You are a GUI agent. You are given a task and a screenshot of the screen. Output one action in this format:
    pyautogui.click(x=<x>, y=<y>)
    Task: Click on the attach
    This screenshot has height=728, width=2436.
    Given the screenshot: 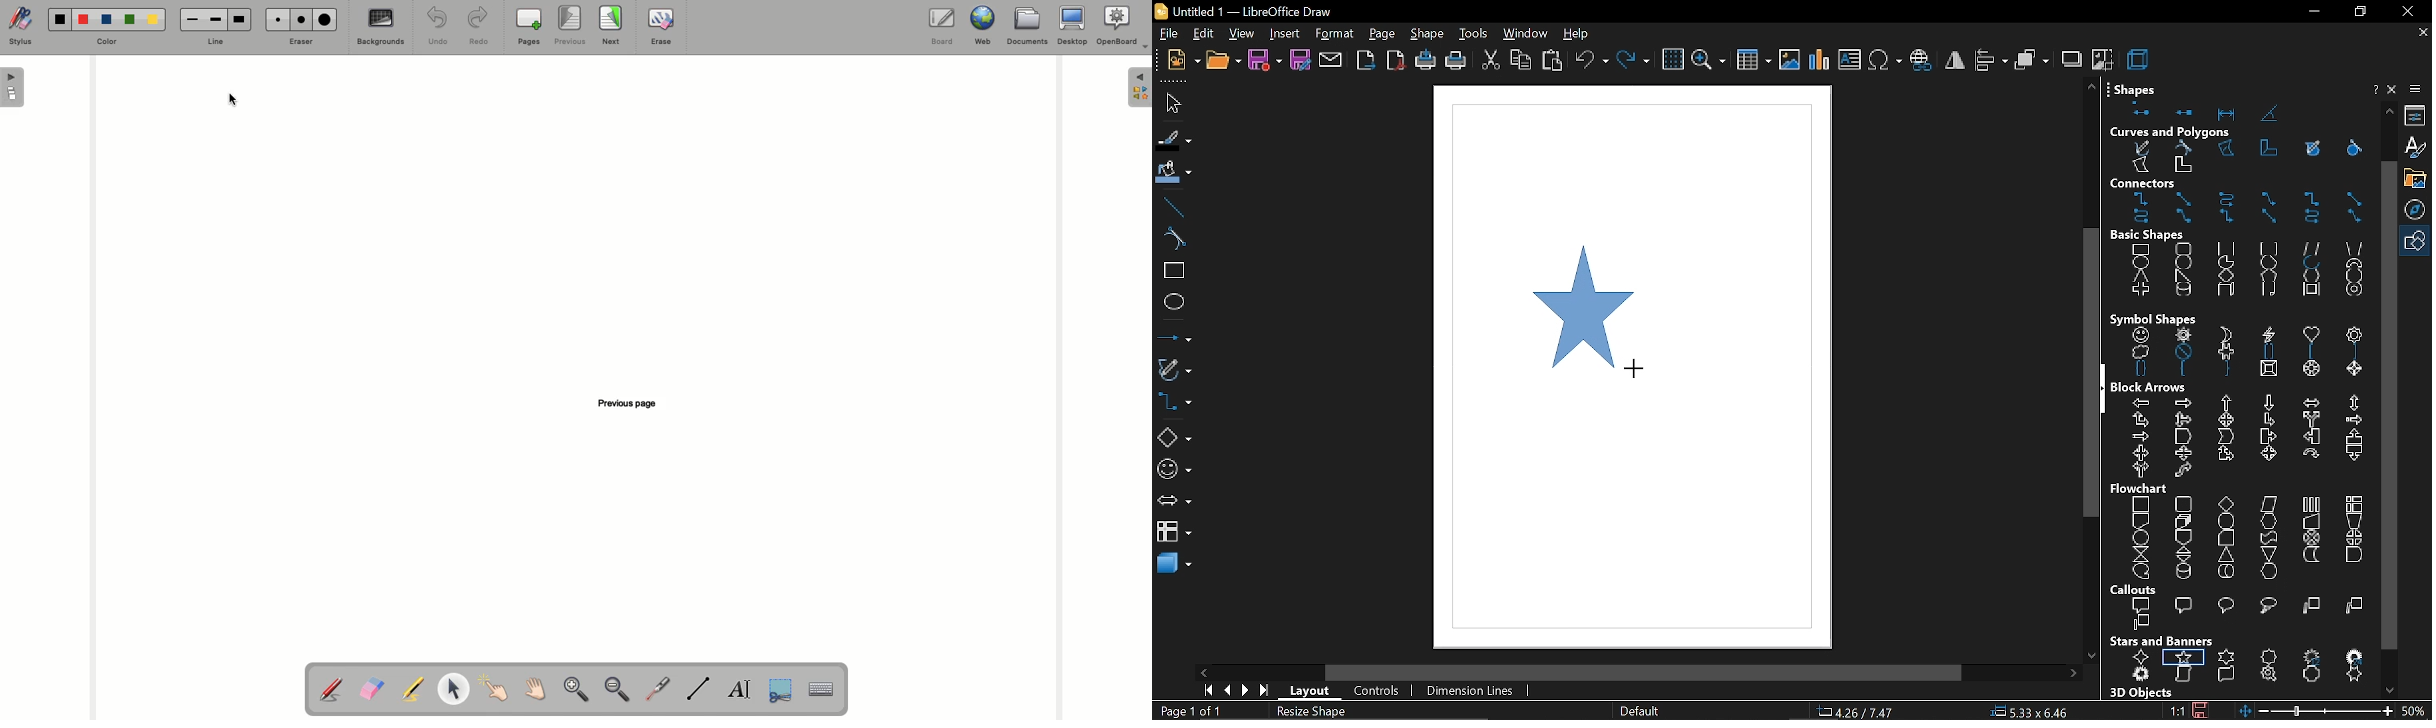 What is the action you would take?
    pyautogui.click(x=1332, y=61)
    